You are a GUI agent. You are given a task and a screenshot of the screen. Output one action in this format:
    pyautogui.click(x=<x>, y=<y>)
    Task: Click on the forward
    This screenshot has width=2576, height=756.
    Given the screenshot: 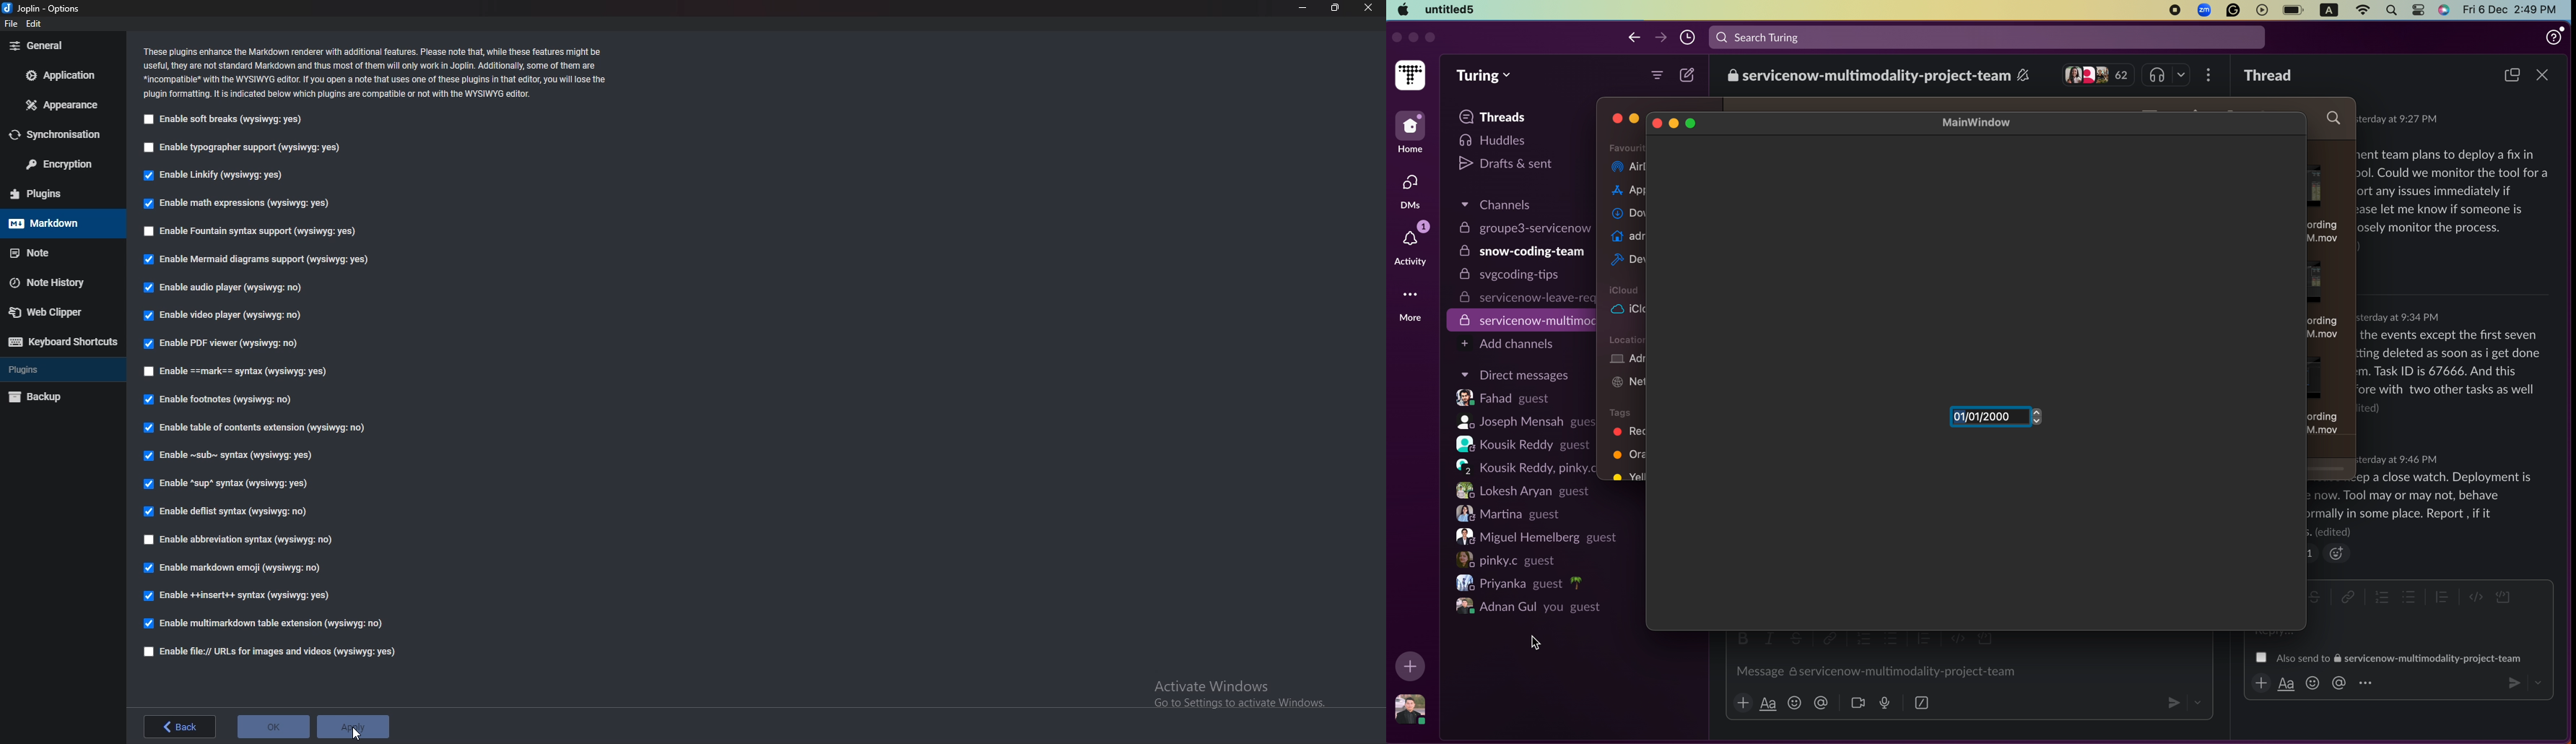 What is the action you would take?
    pyautogui.click(x=1662, y=38)
    